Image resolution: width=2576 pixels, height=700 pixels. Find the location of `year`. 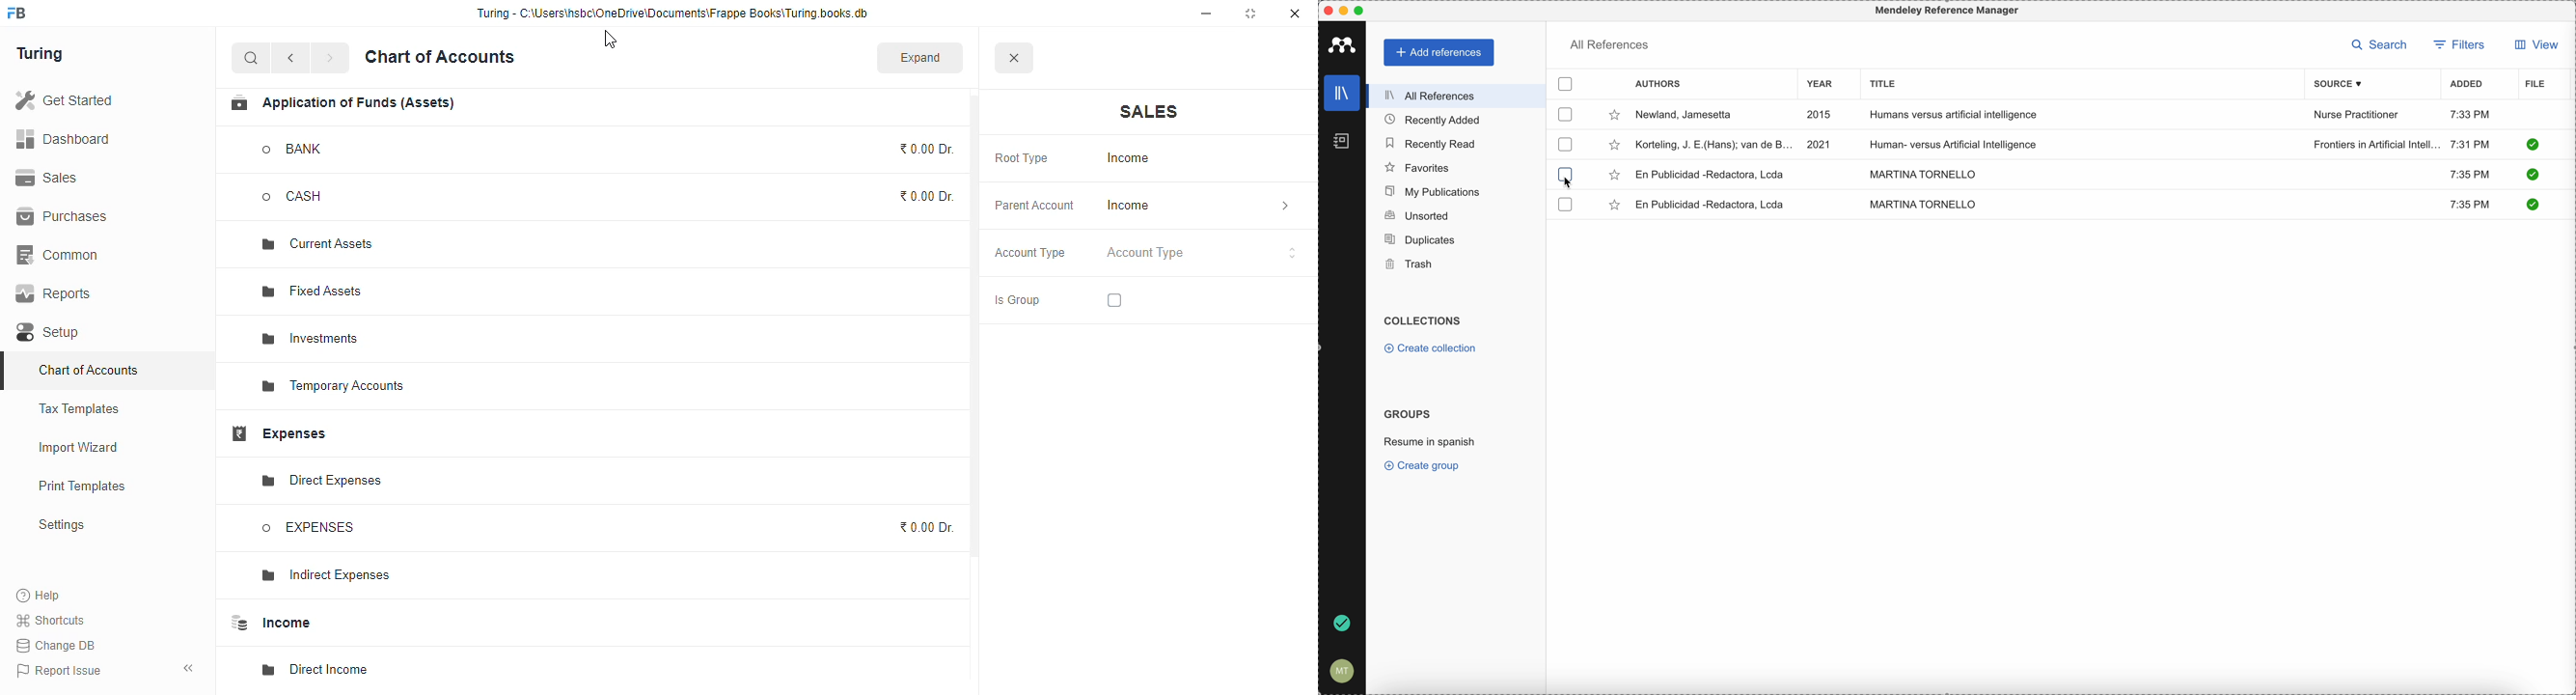

year is located at coordinates (1826, 85).